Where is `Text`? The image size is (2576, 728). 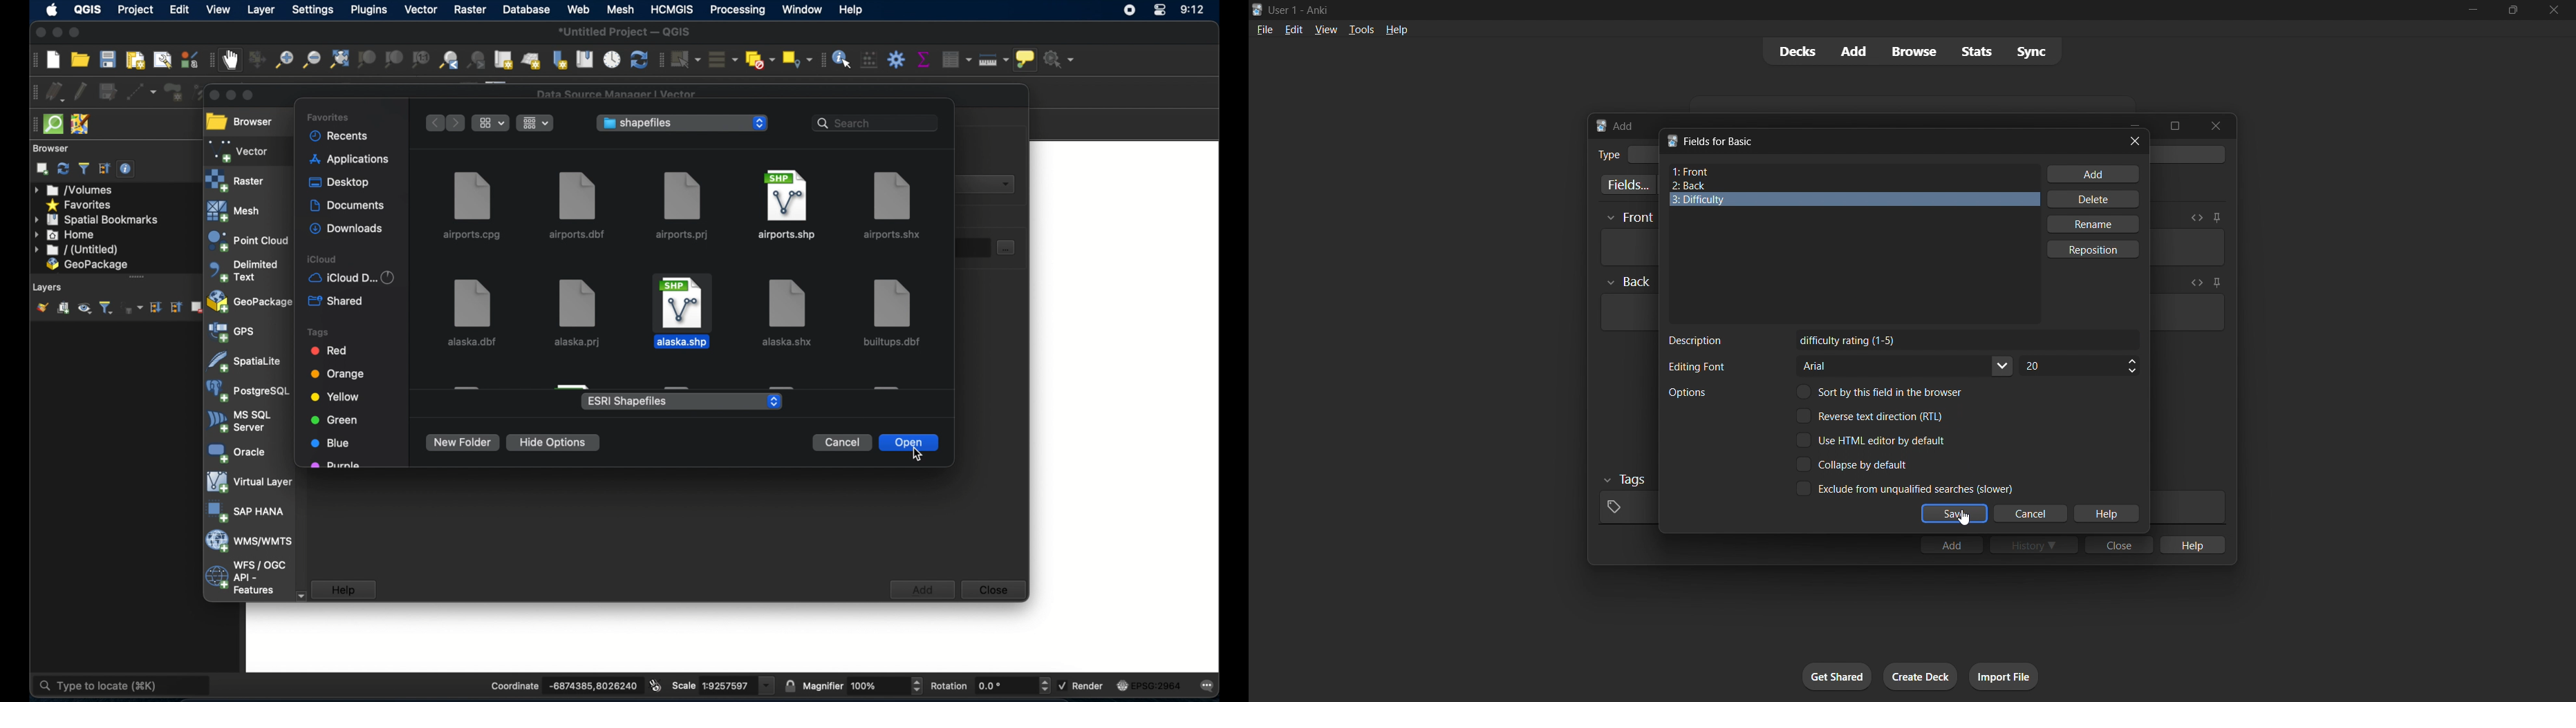
Text is located at coordinates (1697, 367).